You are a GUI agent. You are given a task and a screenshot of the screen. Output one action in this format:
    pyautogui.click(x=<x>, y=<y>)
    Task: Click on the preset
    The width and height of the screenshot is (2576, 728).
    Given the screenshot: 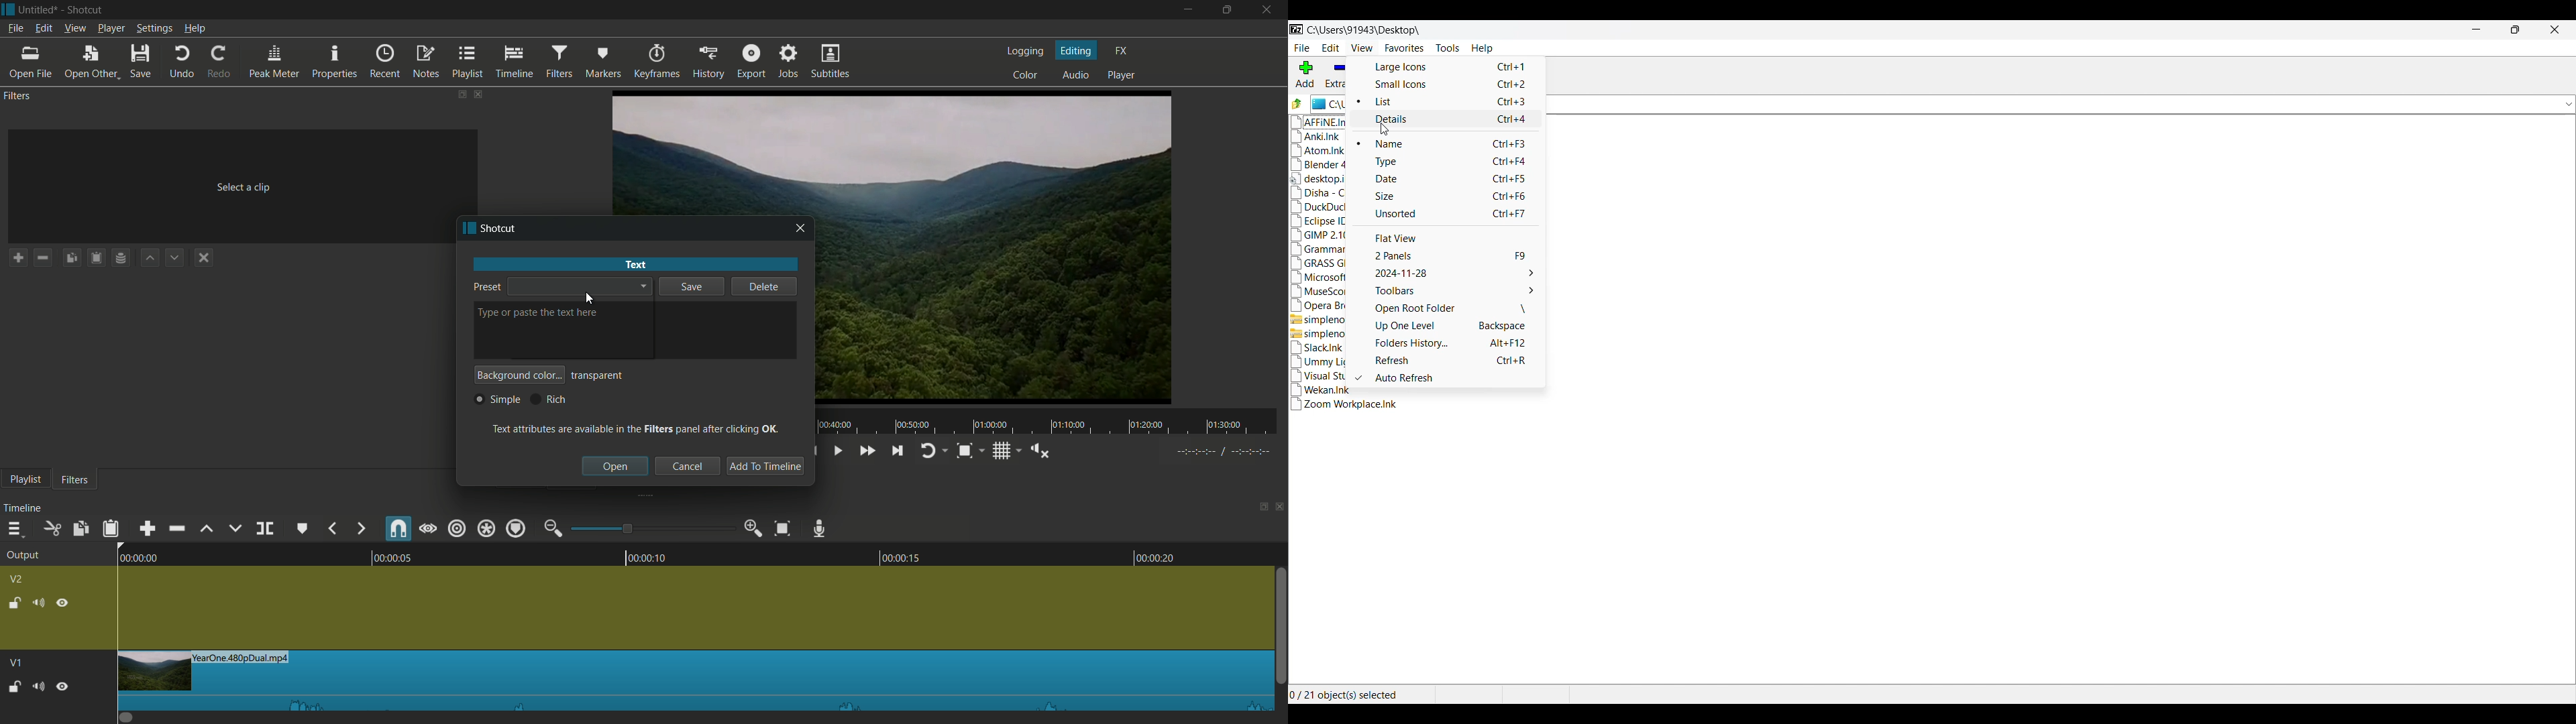 What is the action you would take?
    pyautogui.click(x=484, y=286)
    